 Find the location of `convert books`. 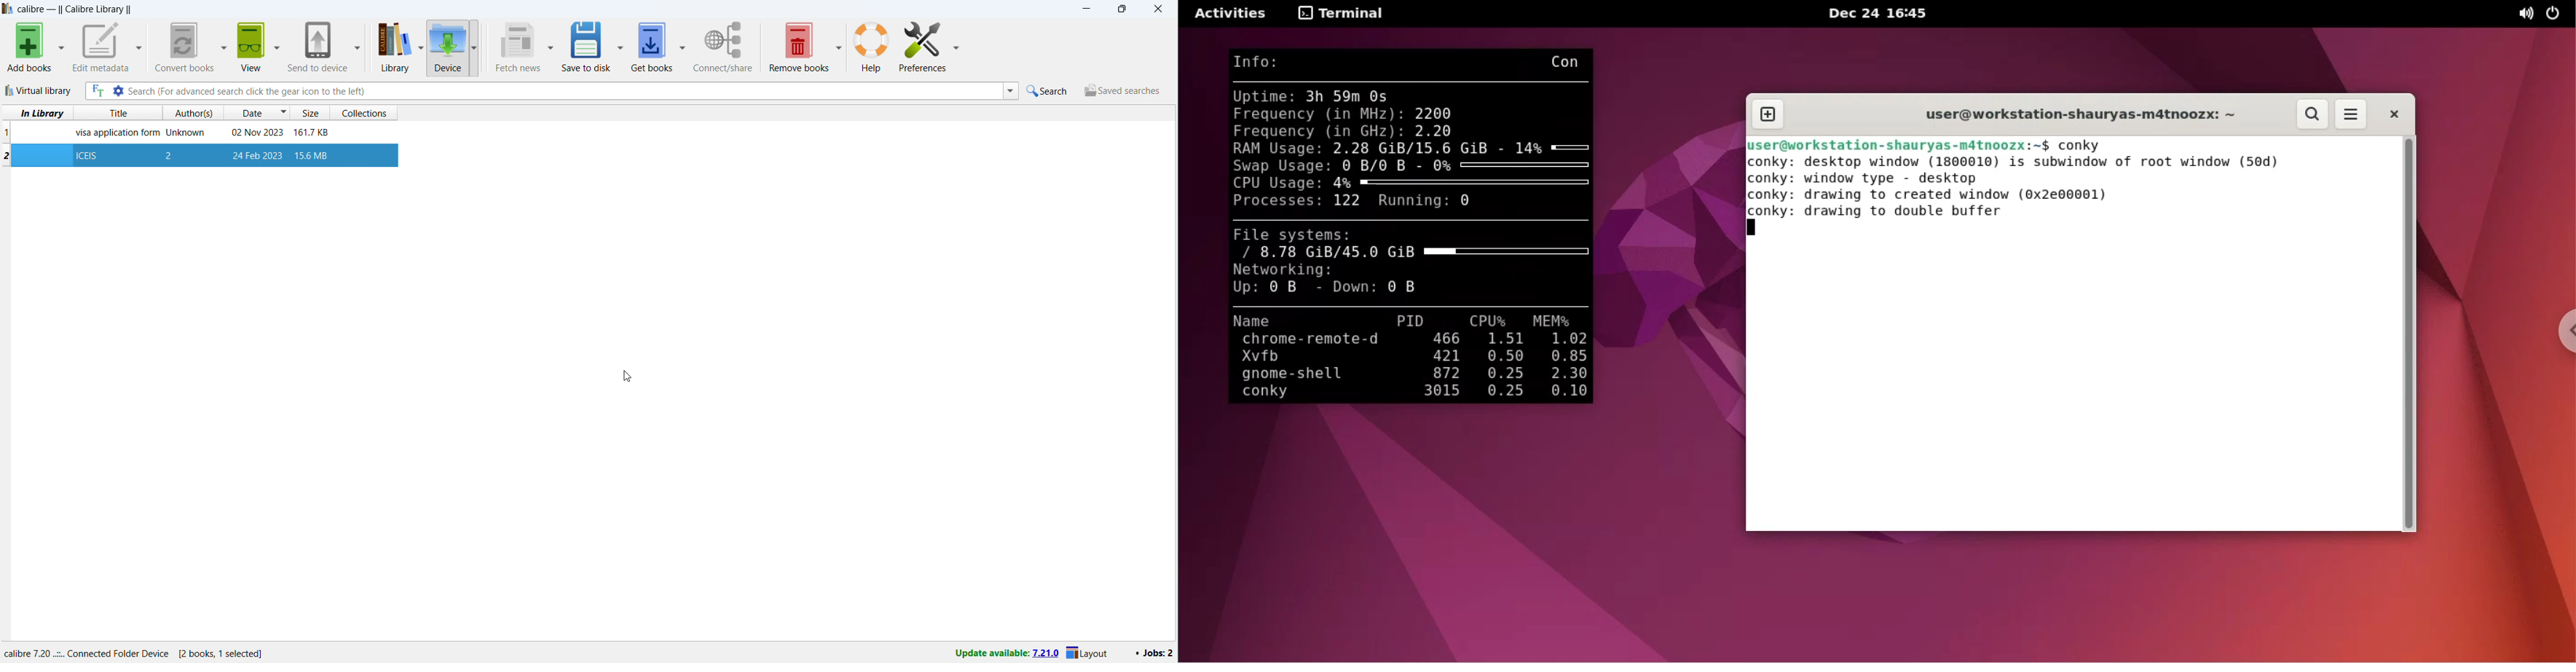

convert books is located at coordinates (182, 47).